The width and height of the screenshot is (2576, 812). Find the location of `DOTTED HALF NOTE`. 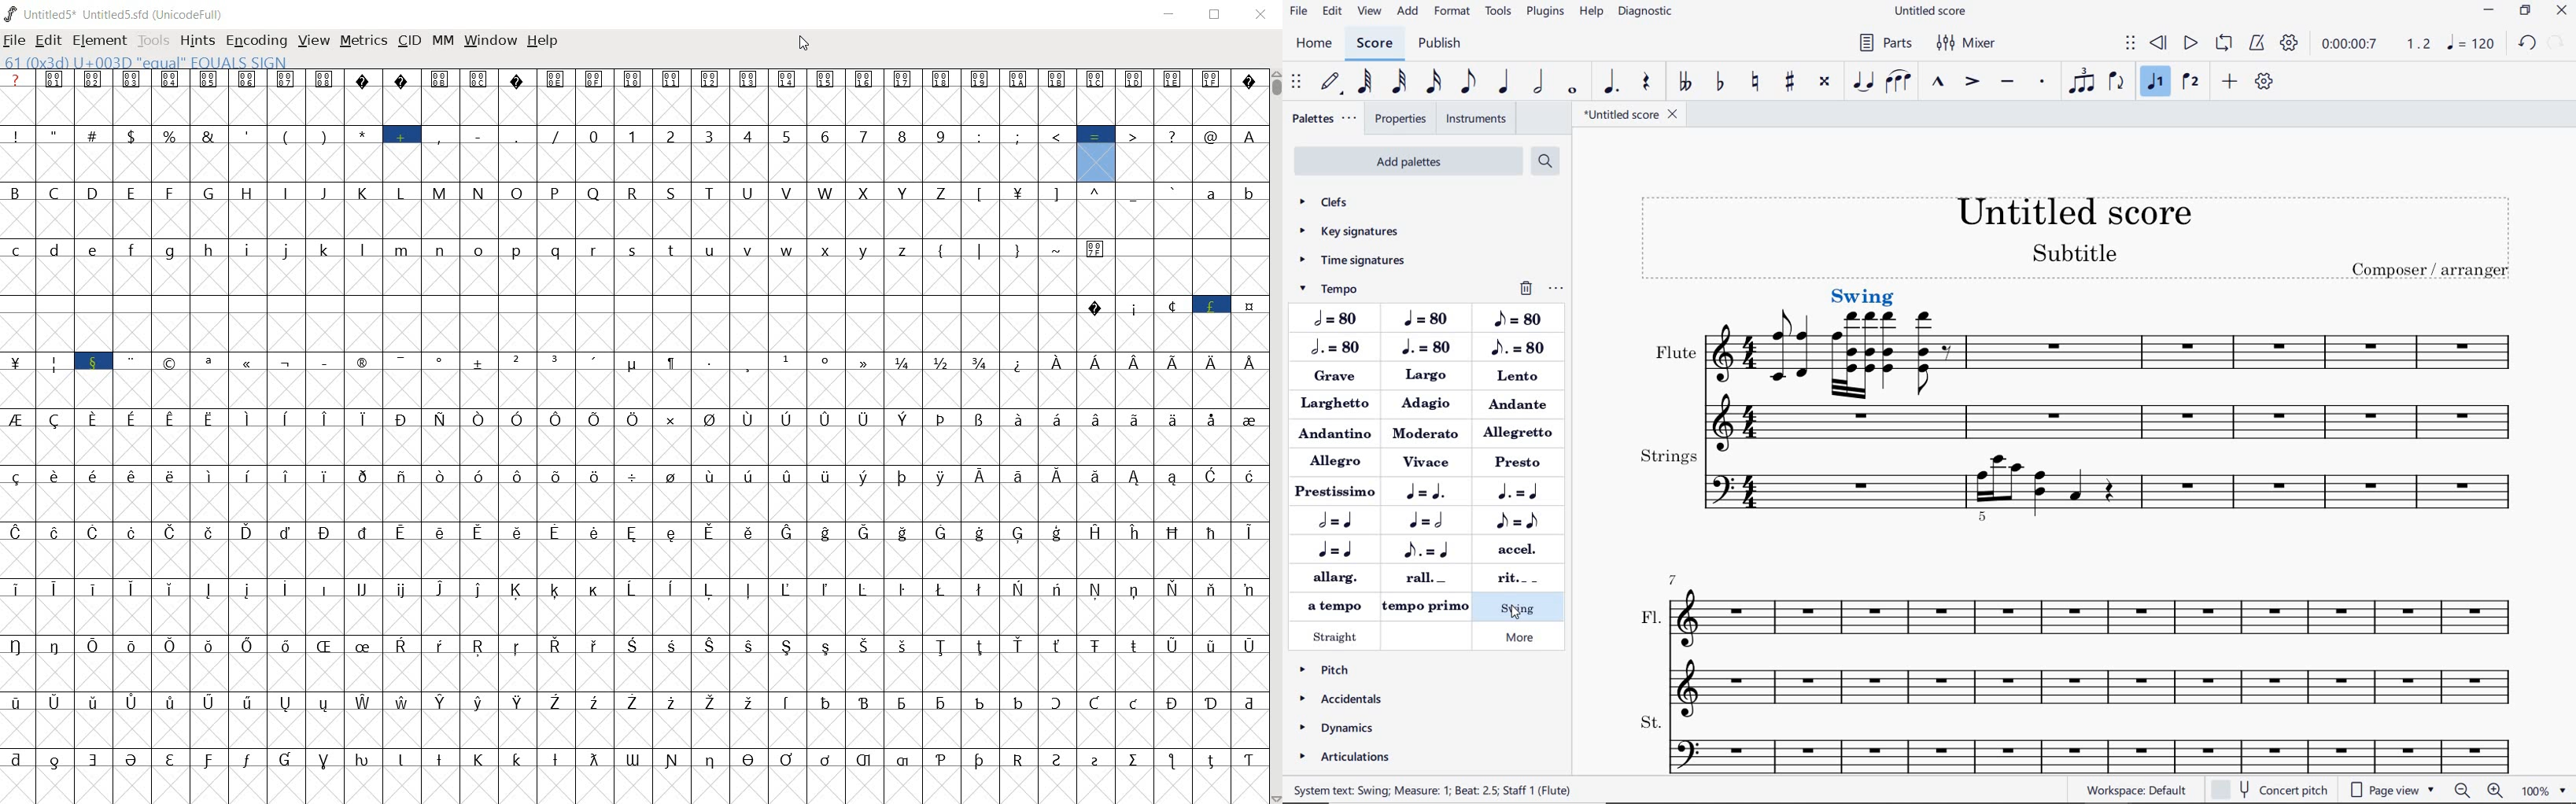

DOTTED HALF NOTE is located at coordinates (1335, 350).